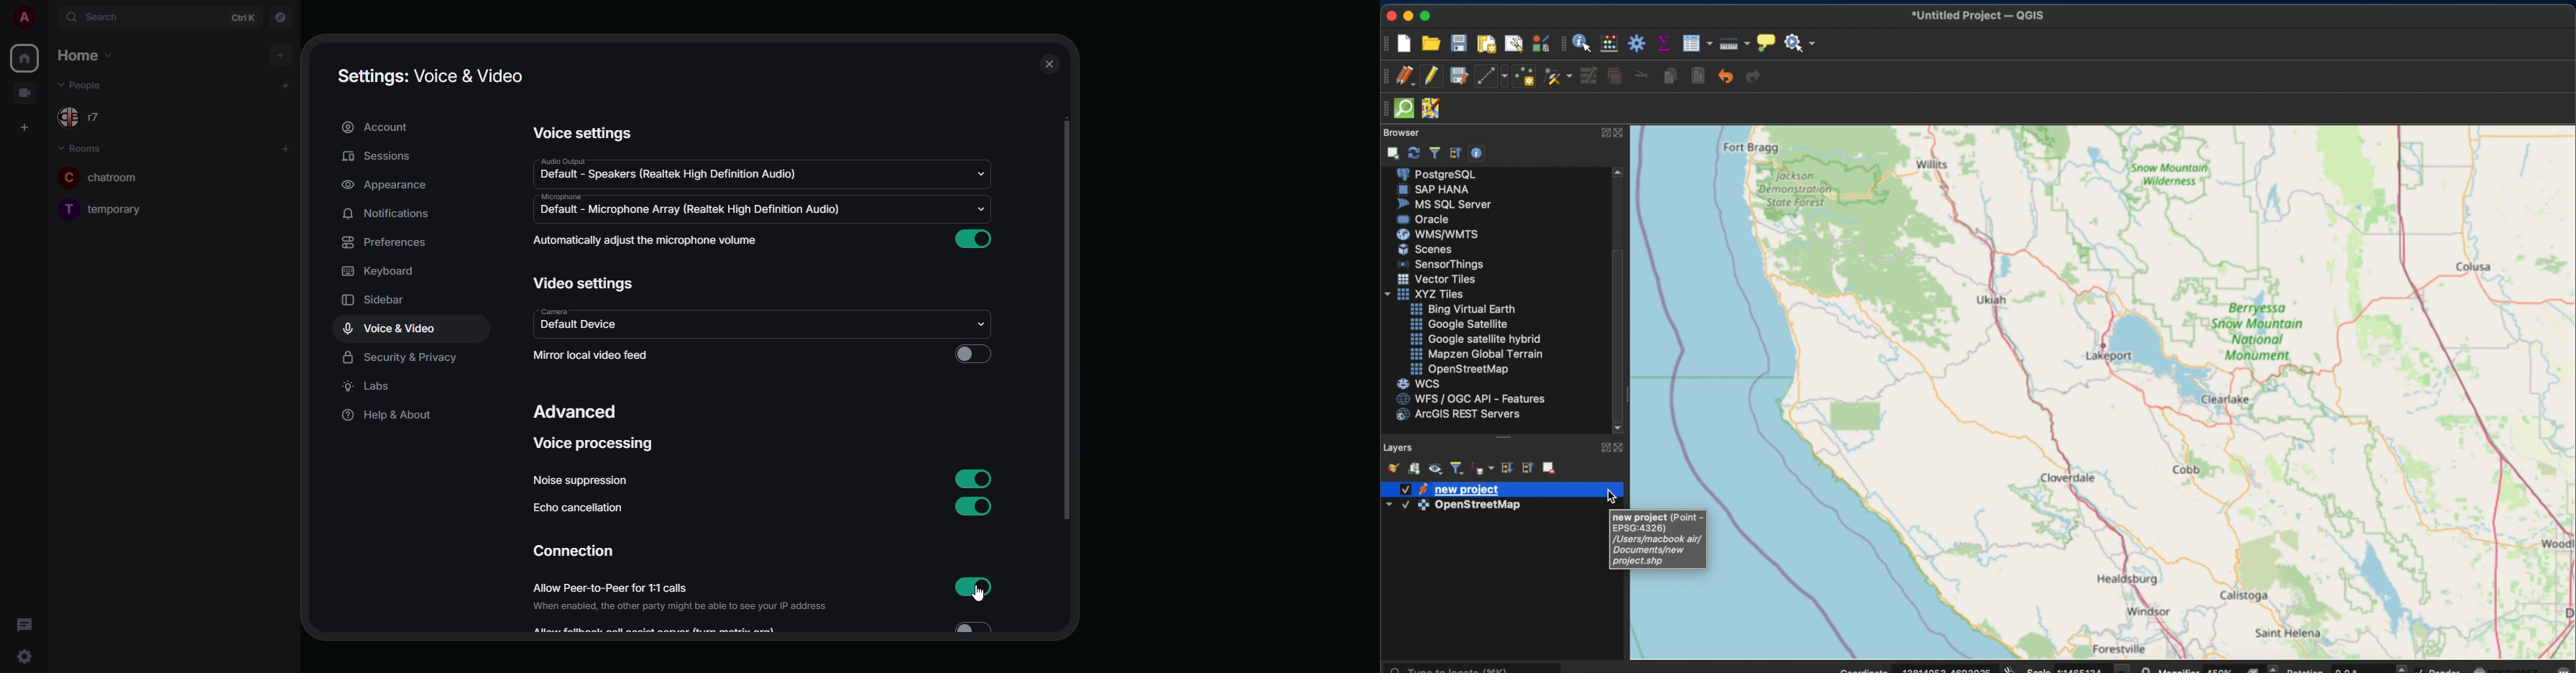  I want to click on wfs/ogc api - features, so click(1468, 399).